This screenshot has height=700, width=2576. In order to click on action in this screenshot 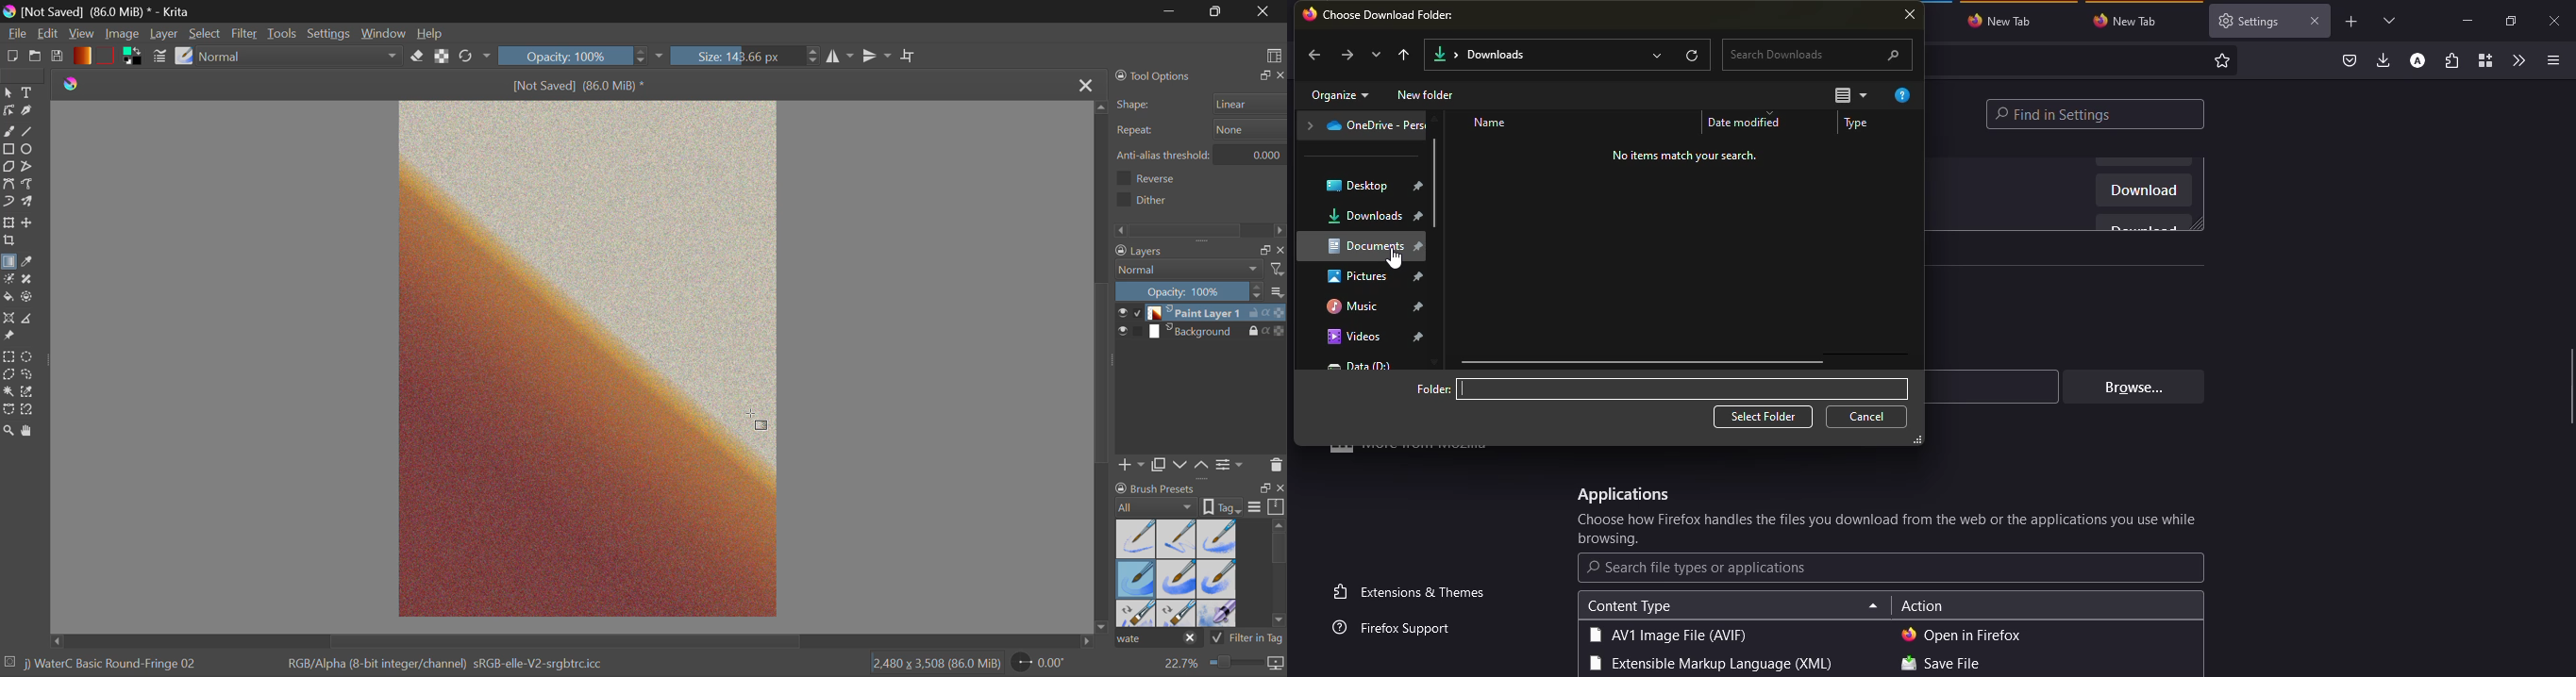, I will do `click(1922, 607)`.